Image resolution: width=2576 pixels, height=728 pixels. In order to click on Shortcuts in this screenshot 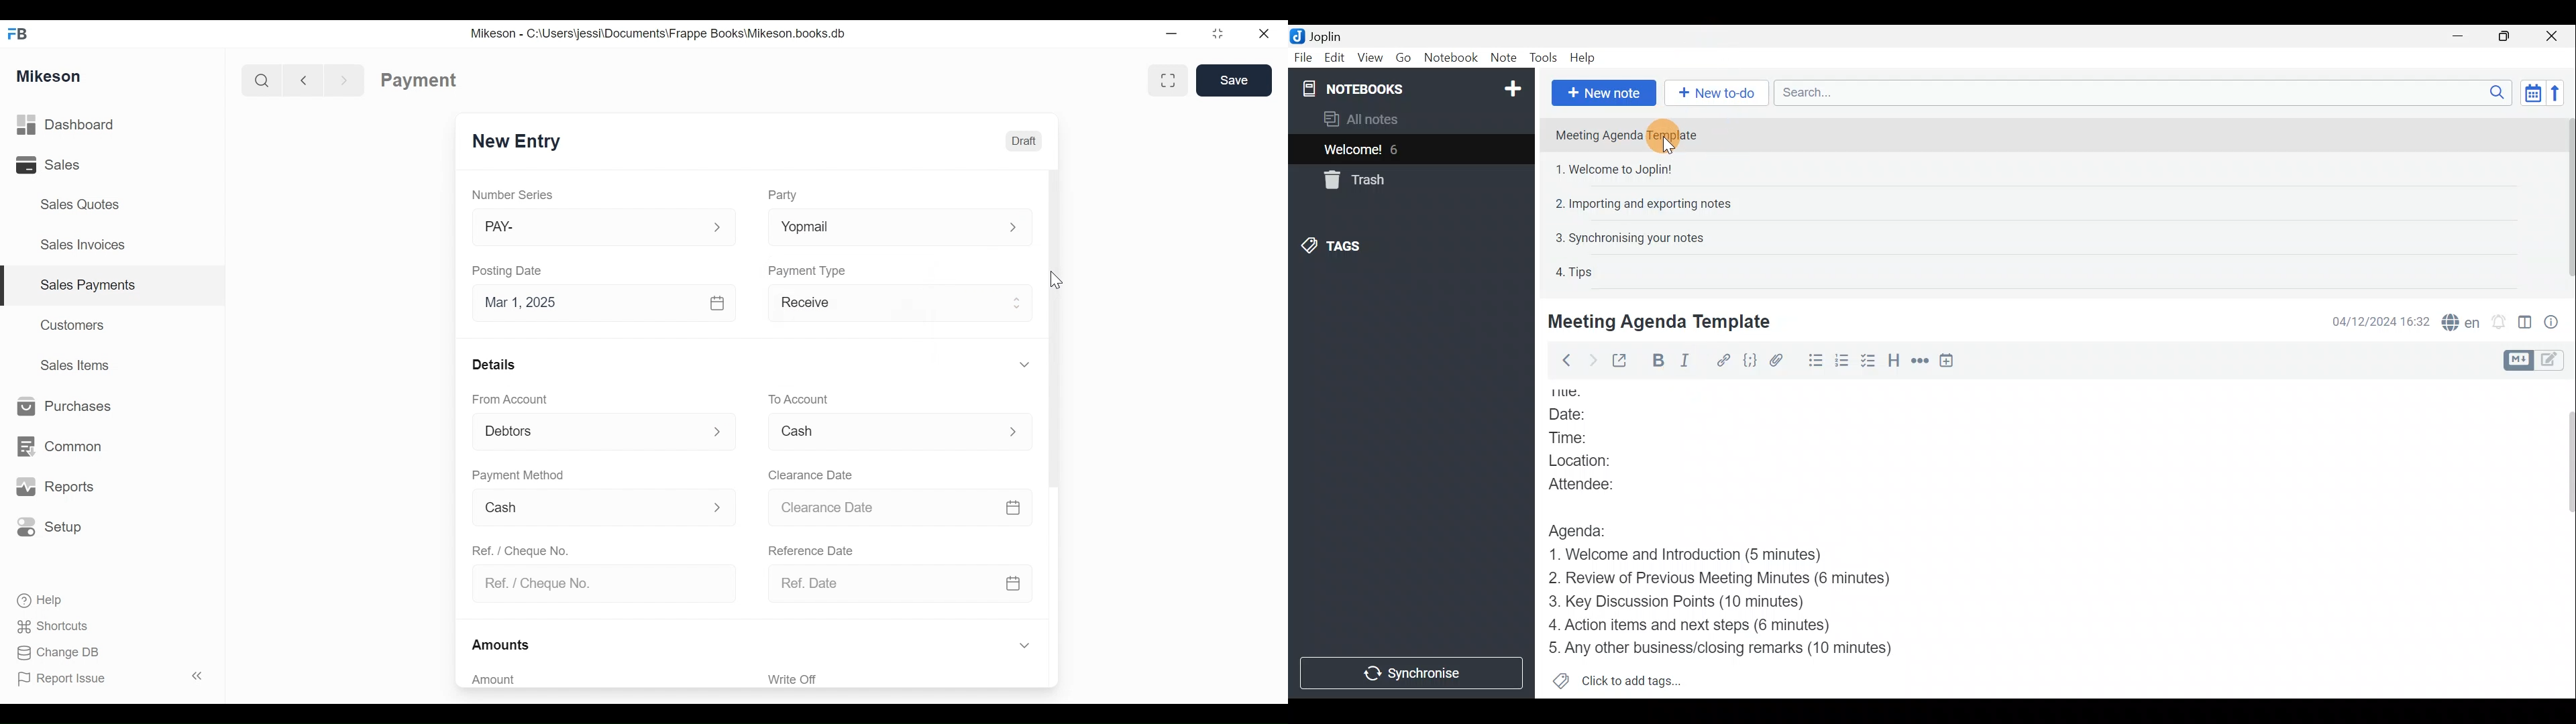, I will do `click(58, 623)`.